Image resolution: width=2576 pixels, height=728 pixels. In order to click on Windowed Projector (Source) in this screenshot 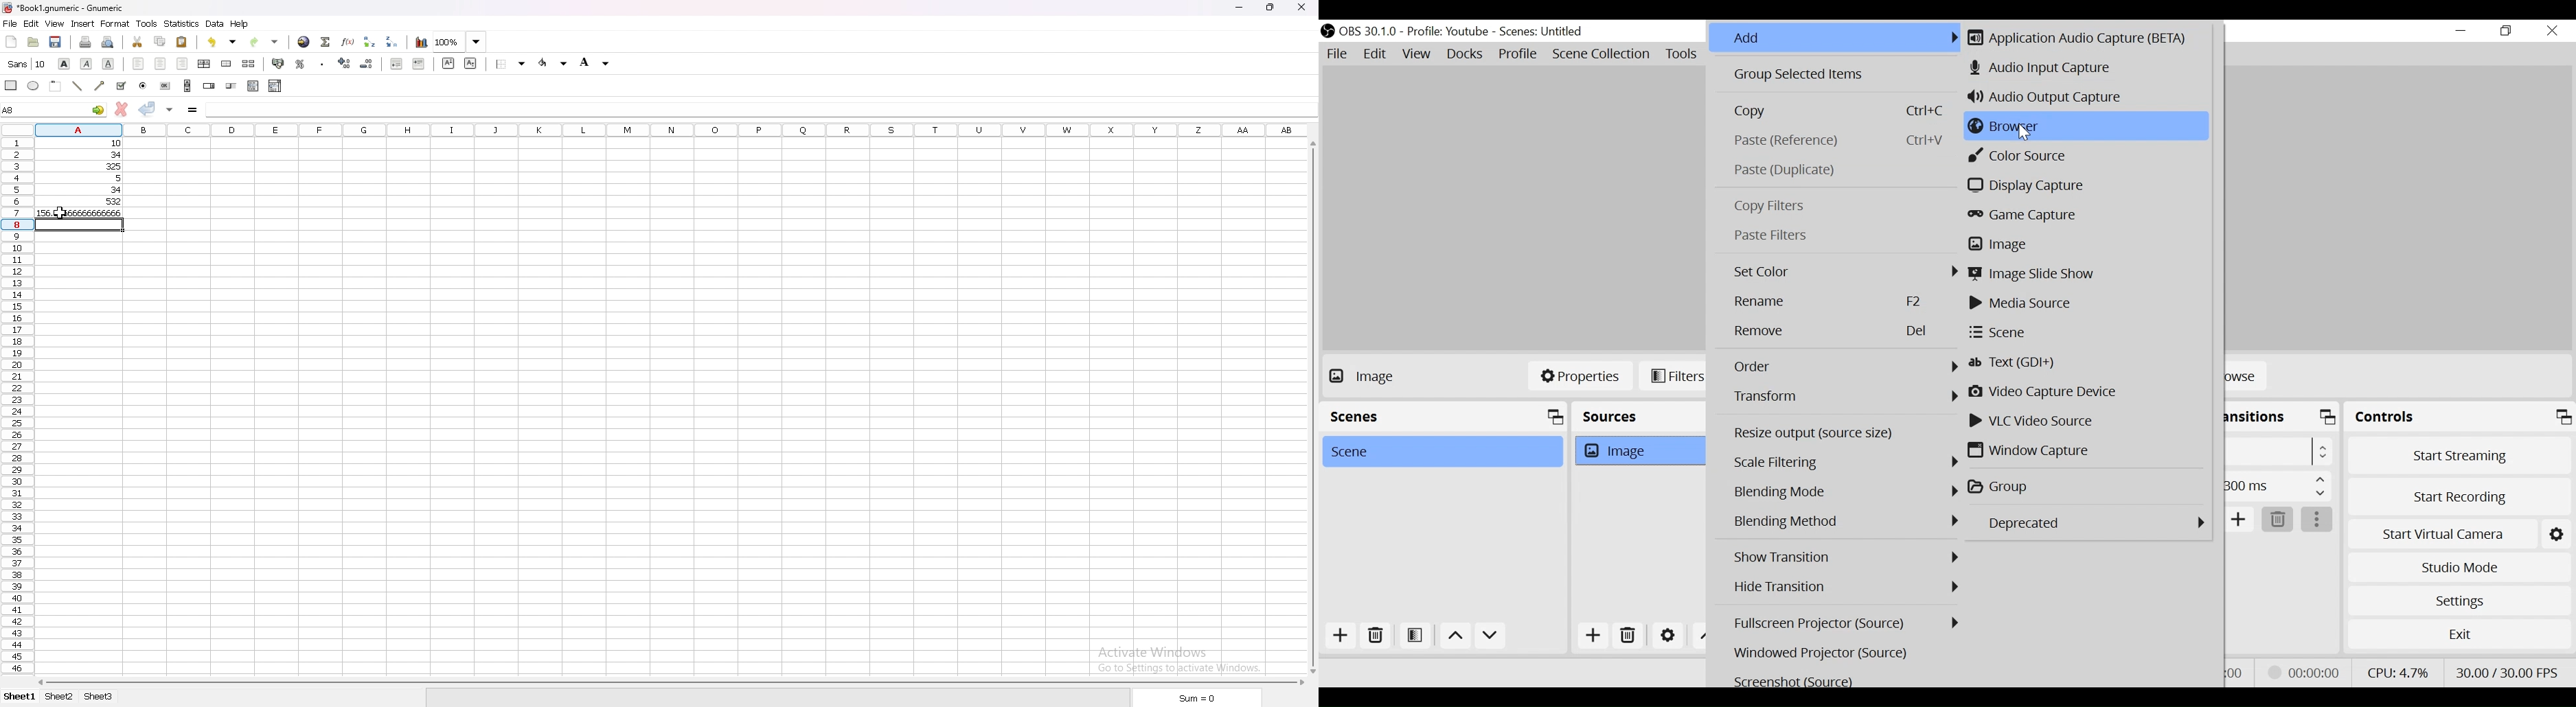, I will do `click(1848, 653)`.